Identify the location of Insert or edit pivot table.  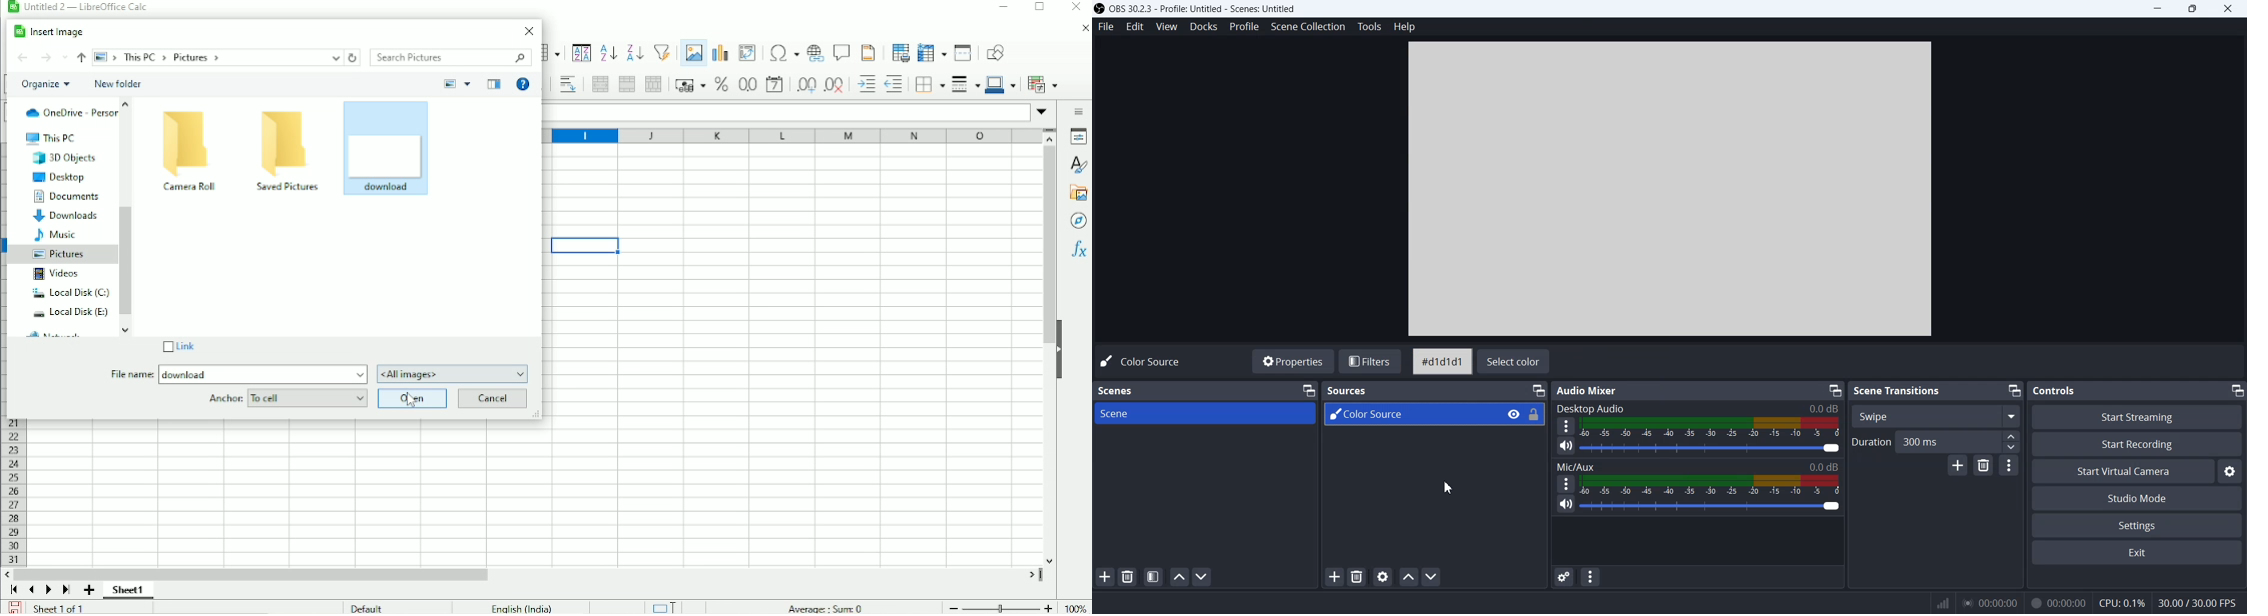
(747, 52).